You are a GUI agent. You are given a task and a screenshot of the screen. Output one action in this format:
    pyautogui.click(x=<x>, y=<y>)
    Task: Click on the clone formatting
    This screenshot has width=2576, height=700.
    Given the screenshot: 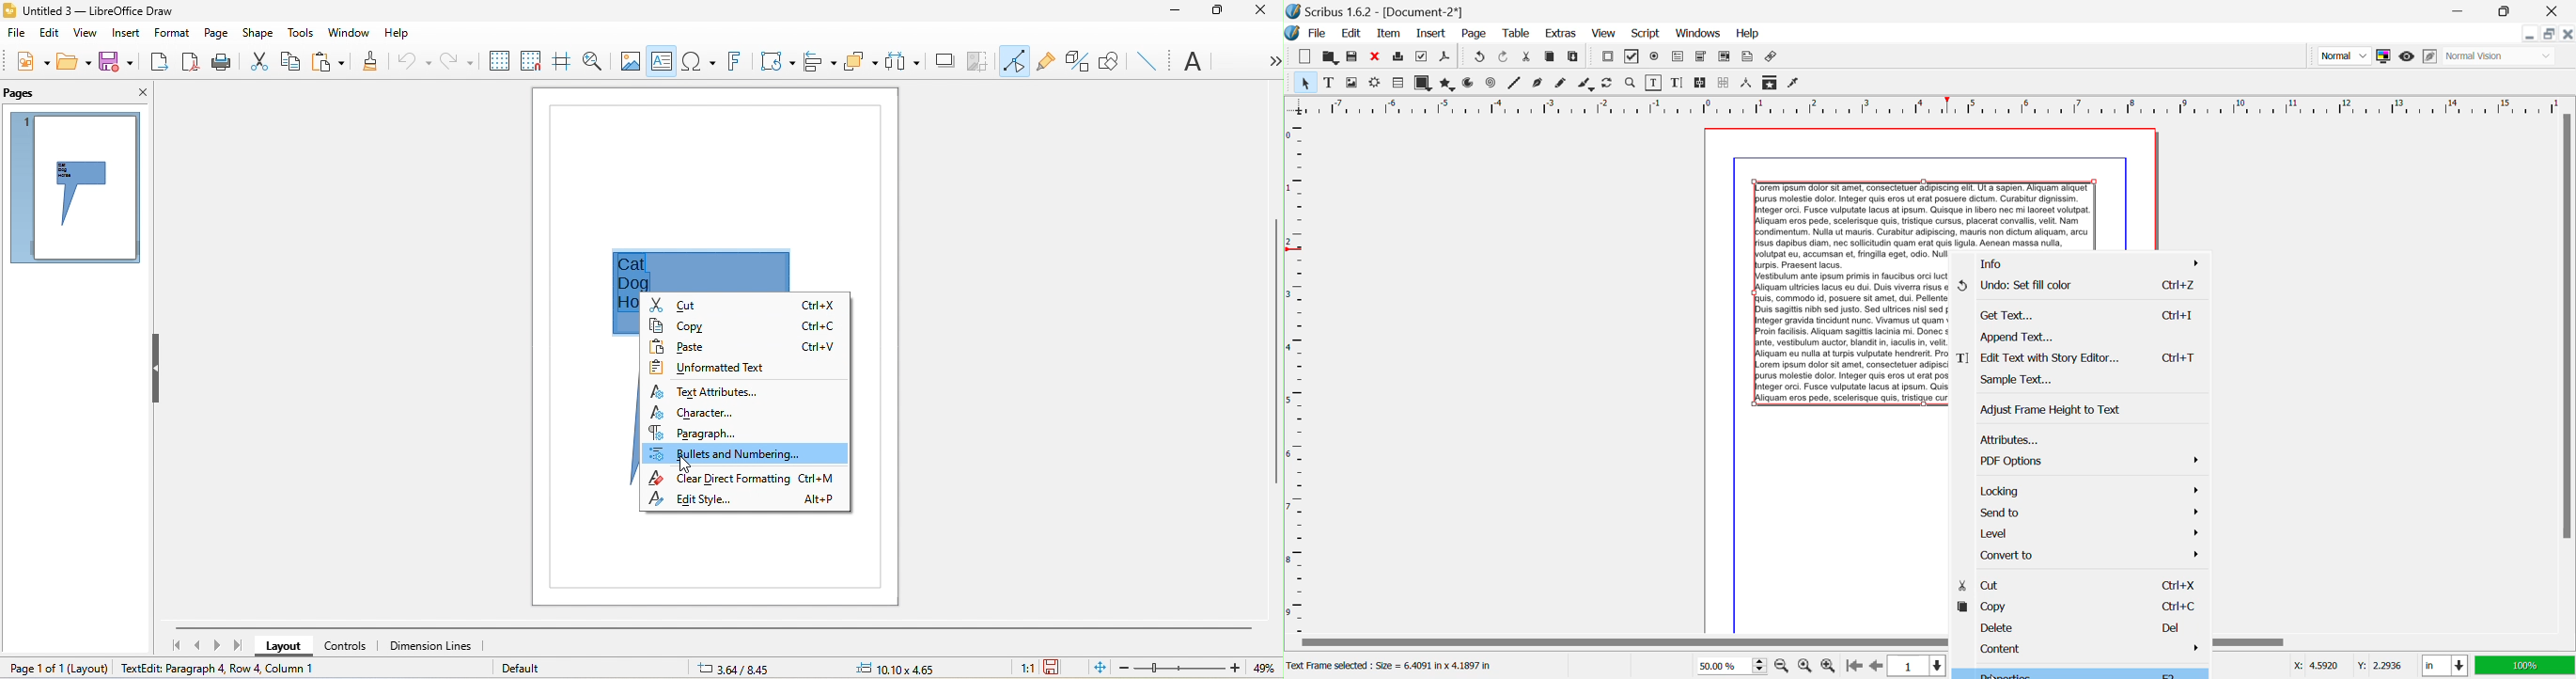 What is the action you would take?
    pyautogui.click(x=366, y=63)
    